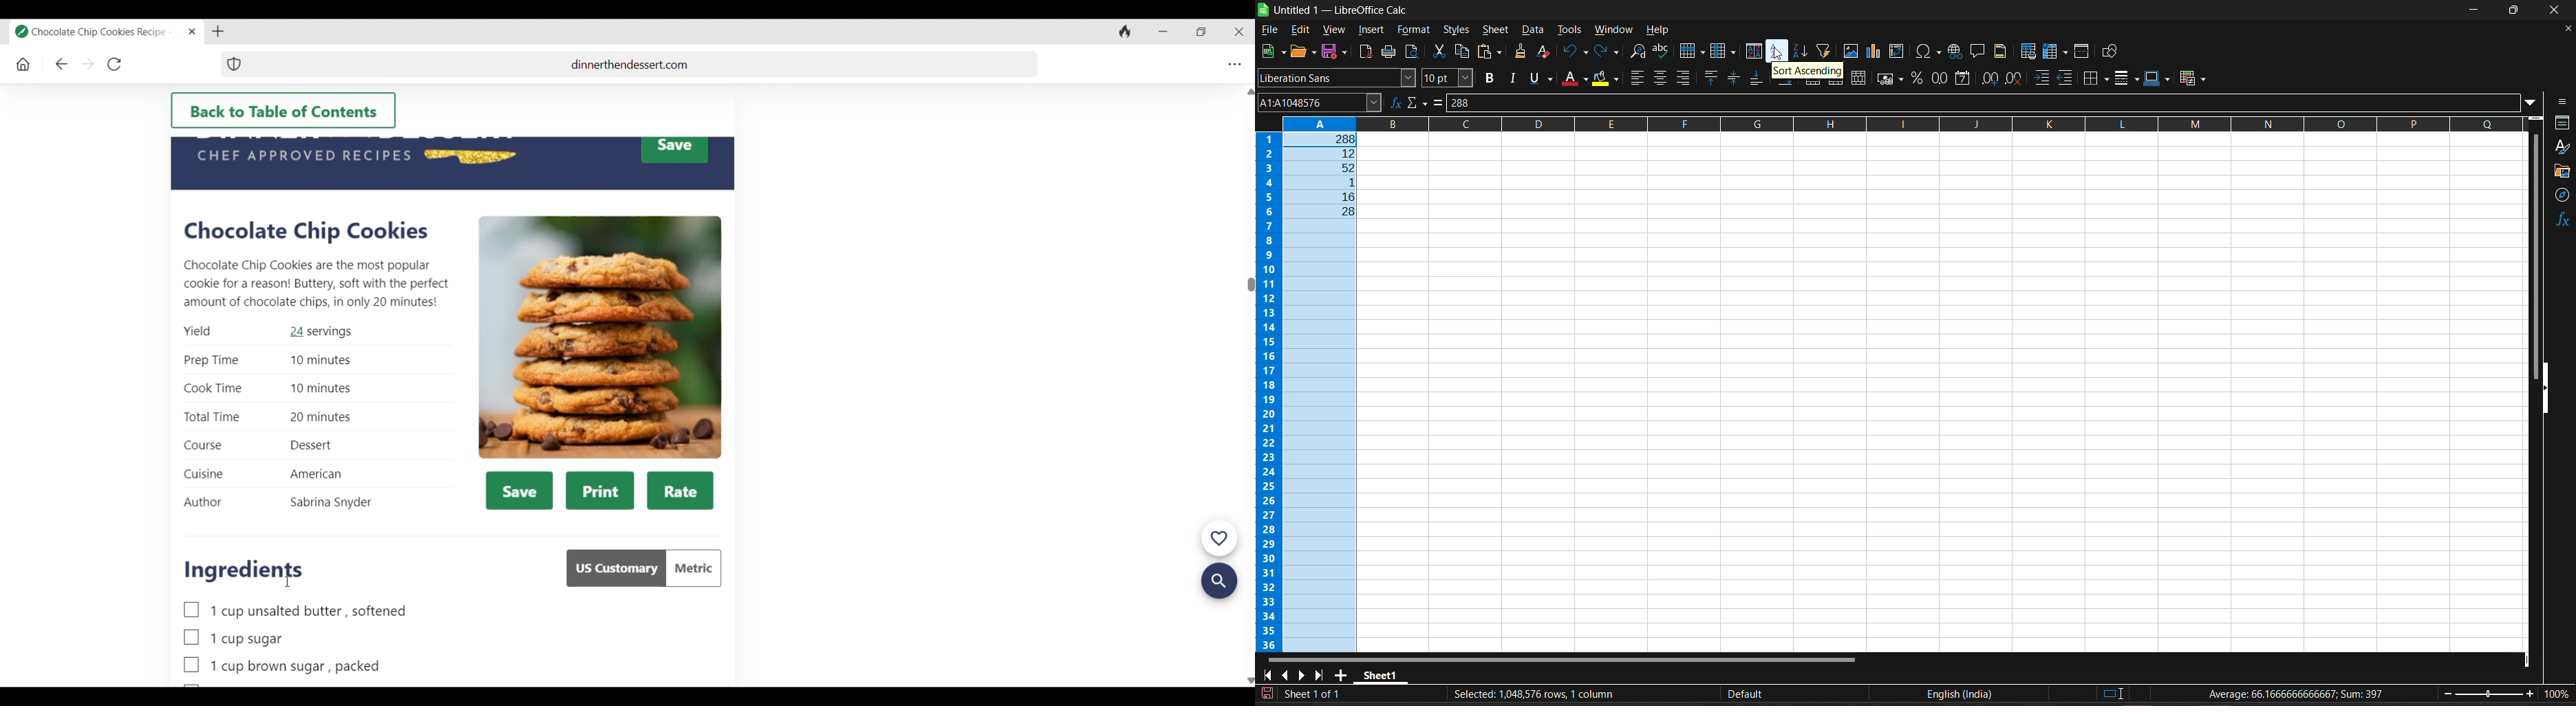  Describe the element at coordinates (1414, 30) in the screenshot. I see `format` at that location.